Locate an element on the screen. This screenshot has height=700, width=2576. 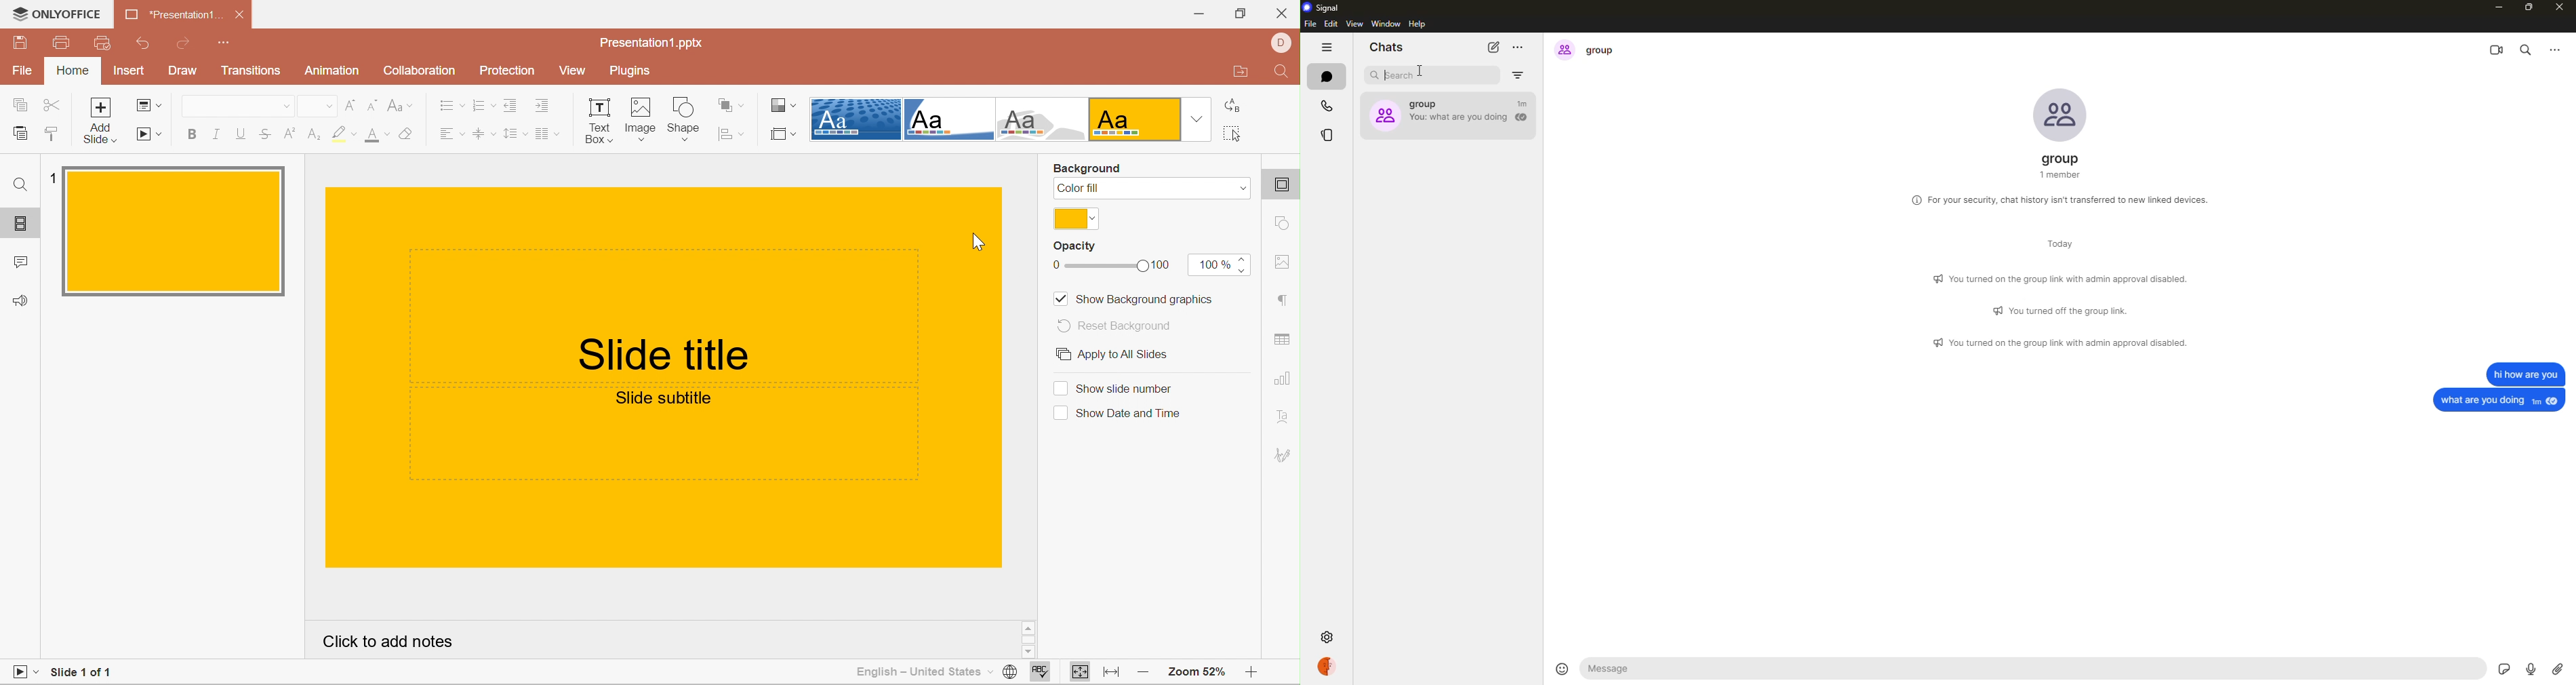
more is located at coordinates (2554, 48).